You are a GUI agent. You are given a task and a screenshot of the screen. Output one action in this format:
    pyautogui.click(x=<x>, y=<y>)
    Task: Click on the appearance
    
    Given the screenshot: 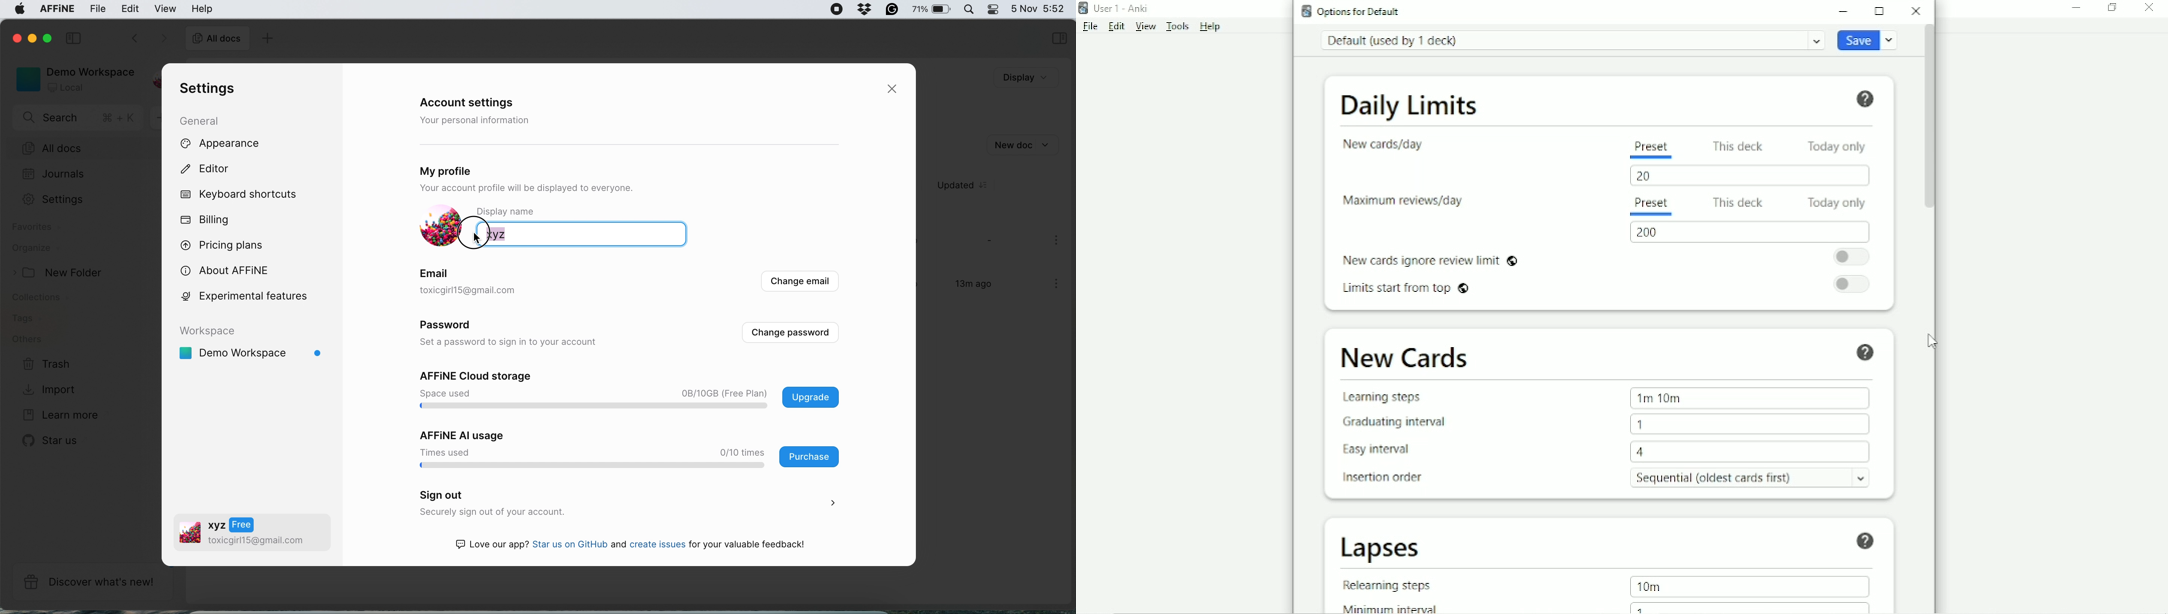 What is the action you would take?
    pyautogui.click(x=234, y=144)
    